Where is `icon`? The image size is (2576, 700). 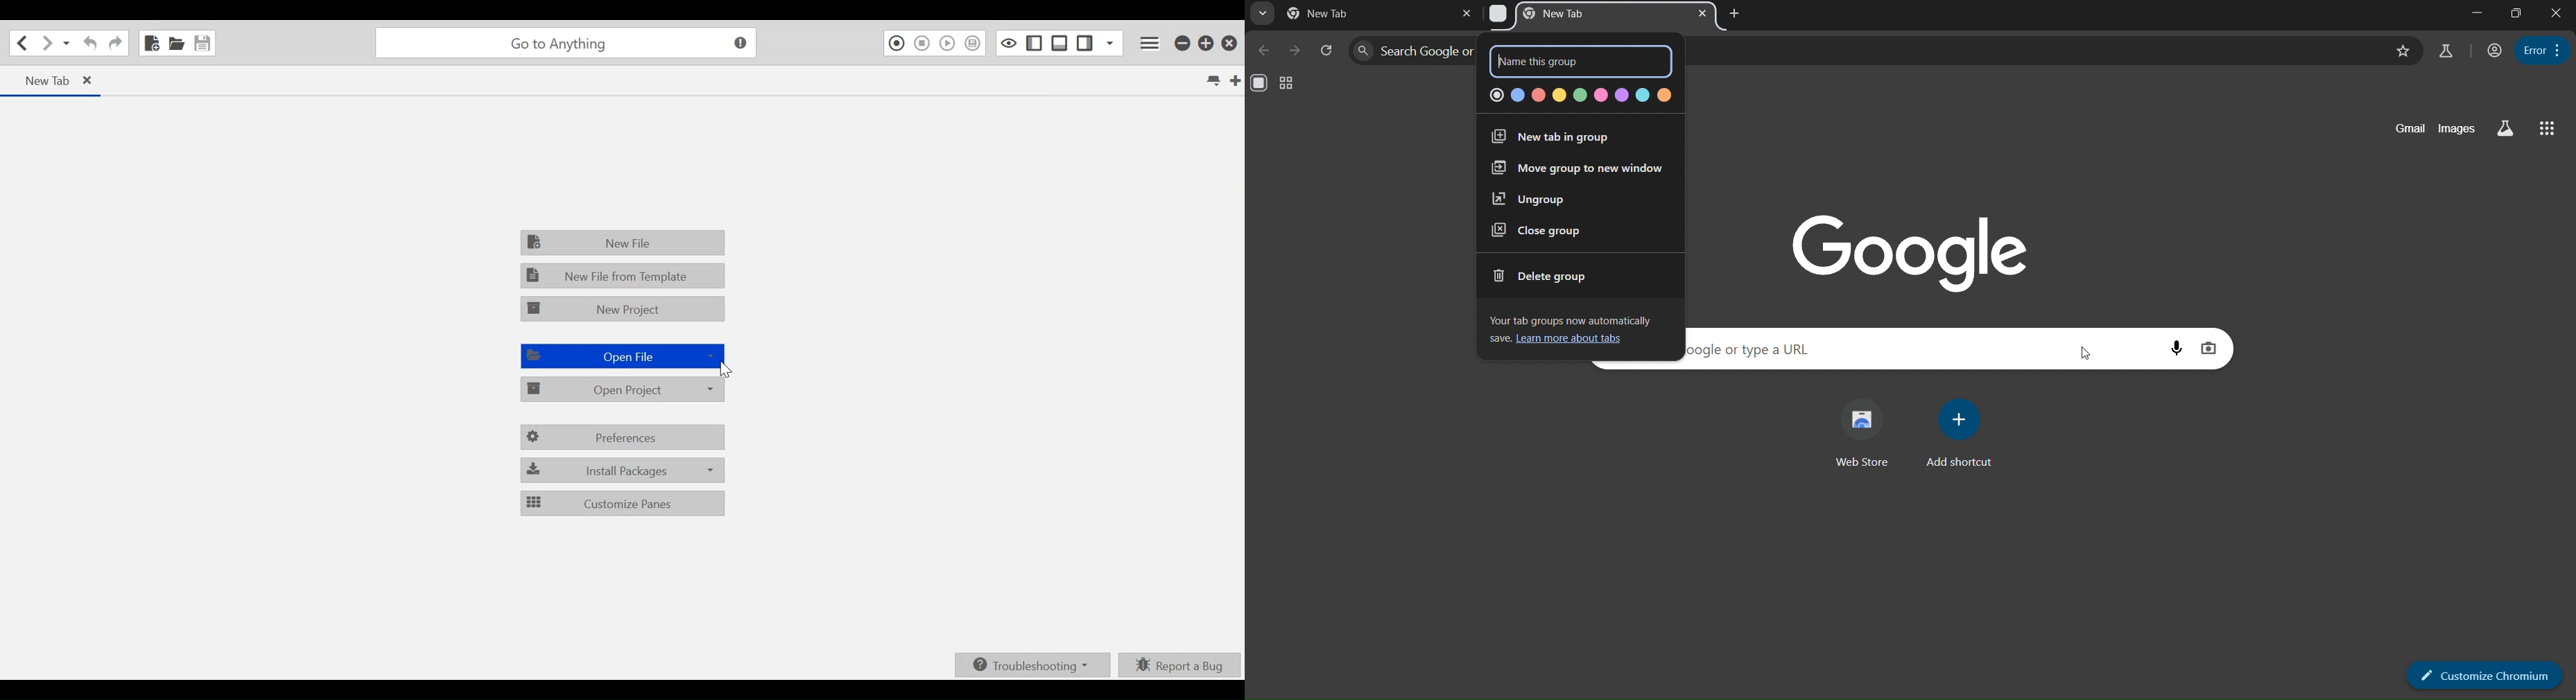
icon is located at coordinates (1261, 84).